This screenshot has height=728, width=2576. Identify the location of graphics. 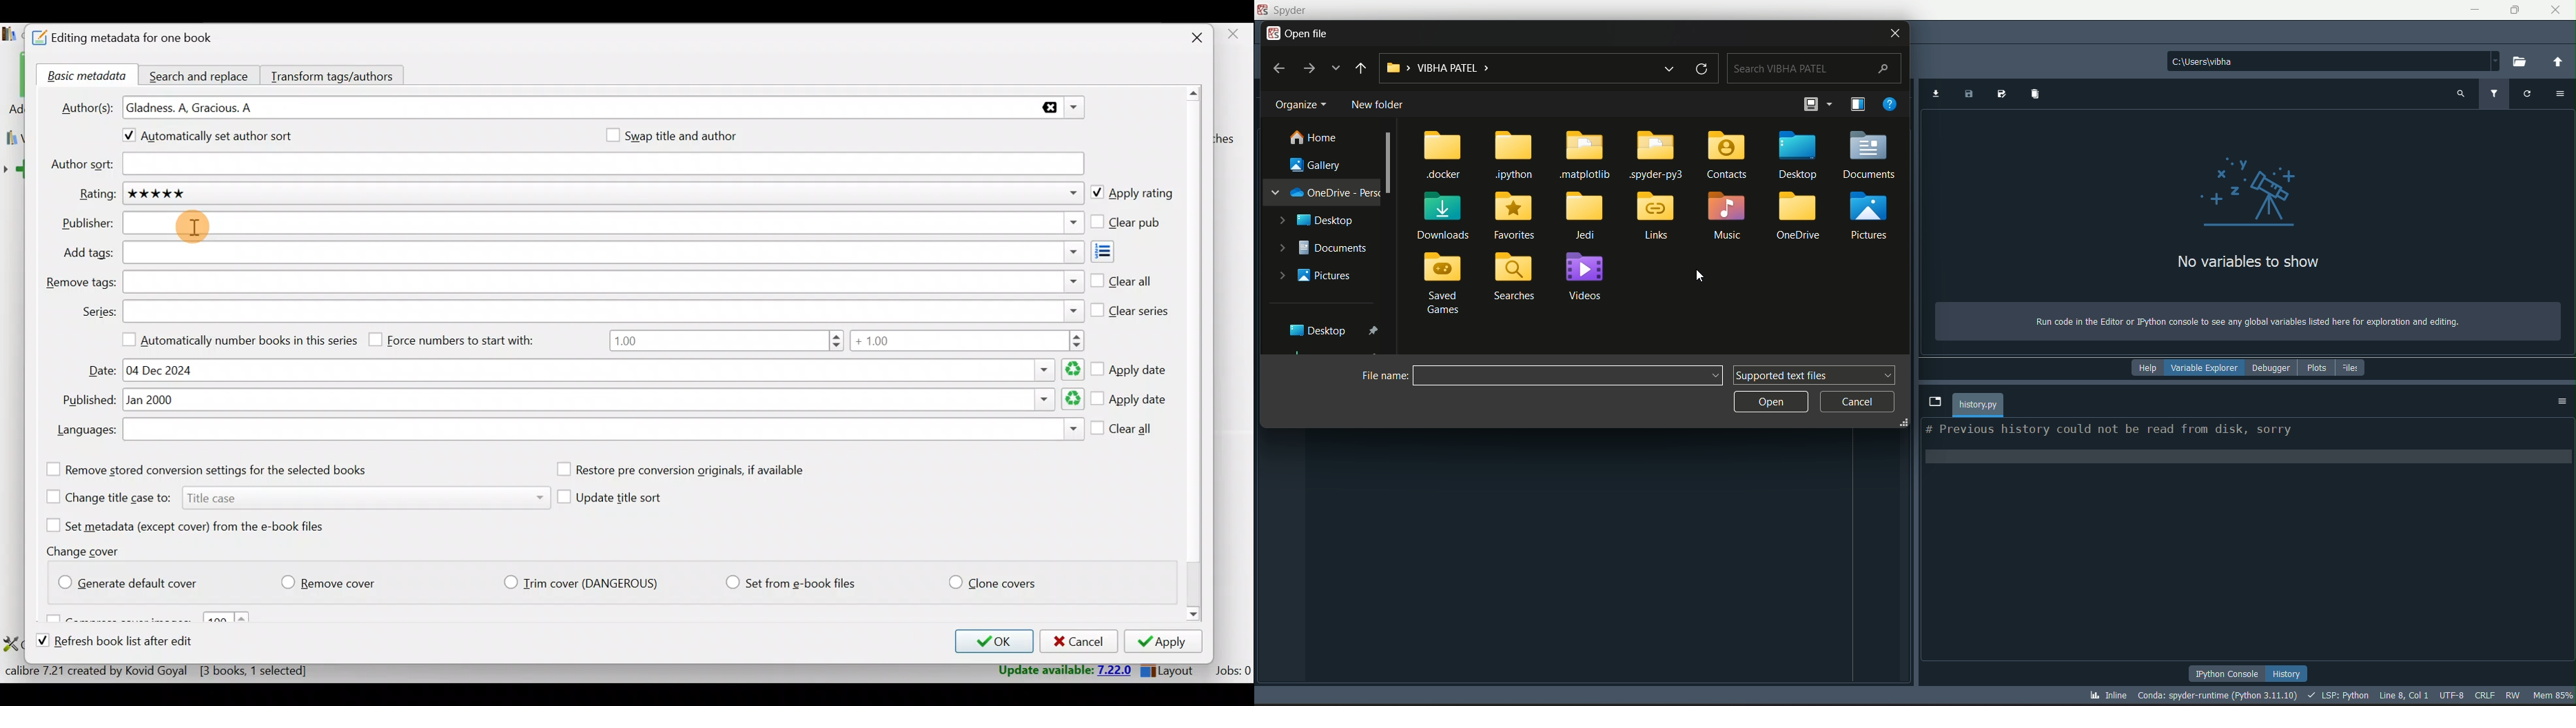
(2249, 192).